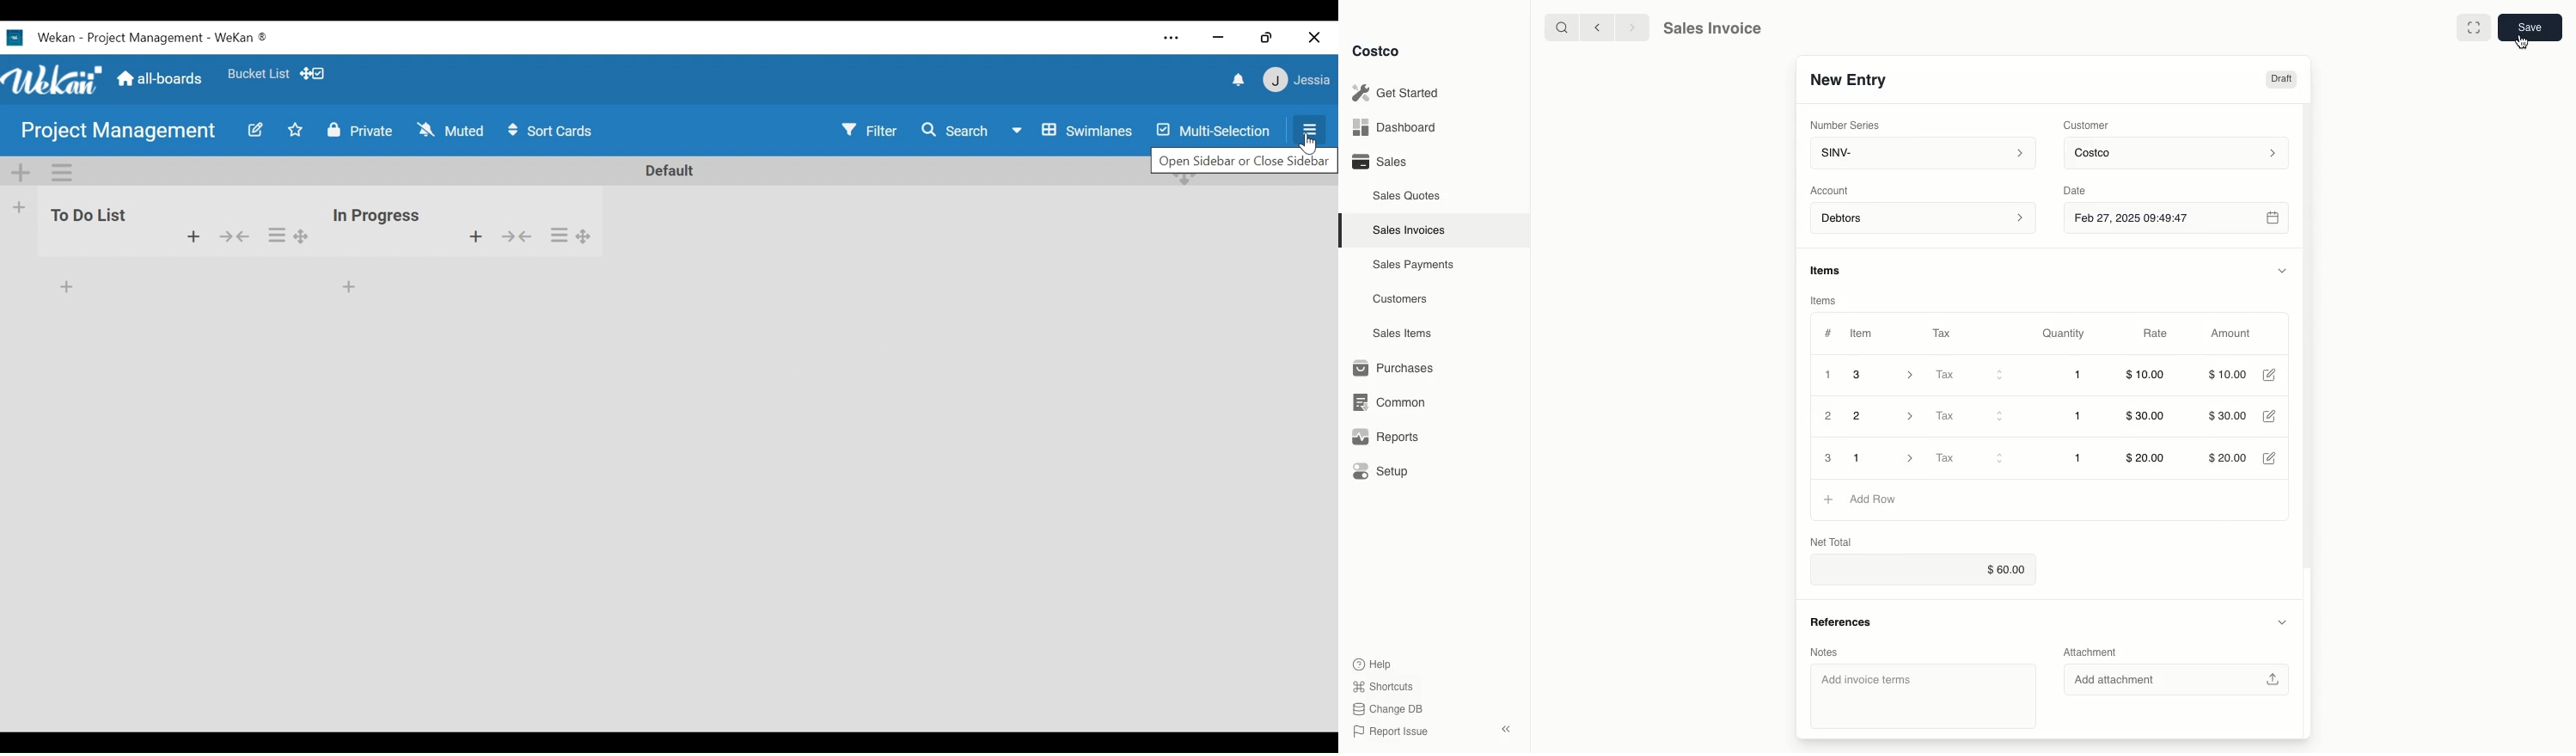 The height and width of the screenshot is (756, 2576). Describe the element at coordinates (1831, 653) in the screenshot. I see `Notes` at that location.